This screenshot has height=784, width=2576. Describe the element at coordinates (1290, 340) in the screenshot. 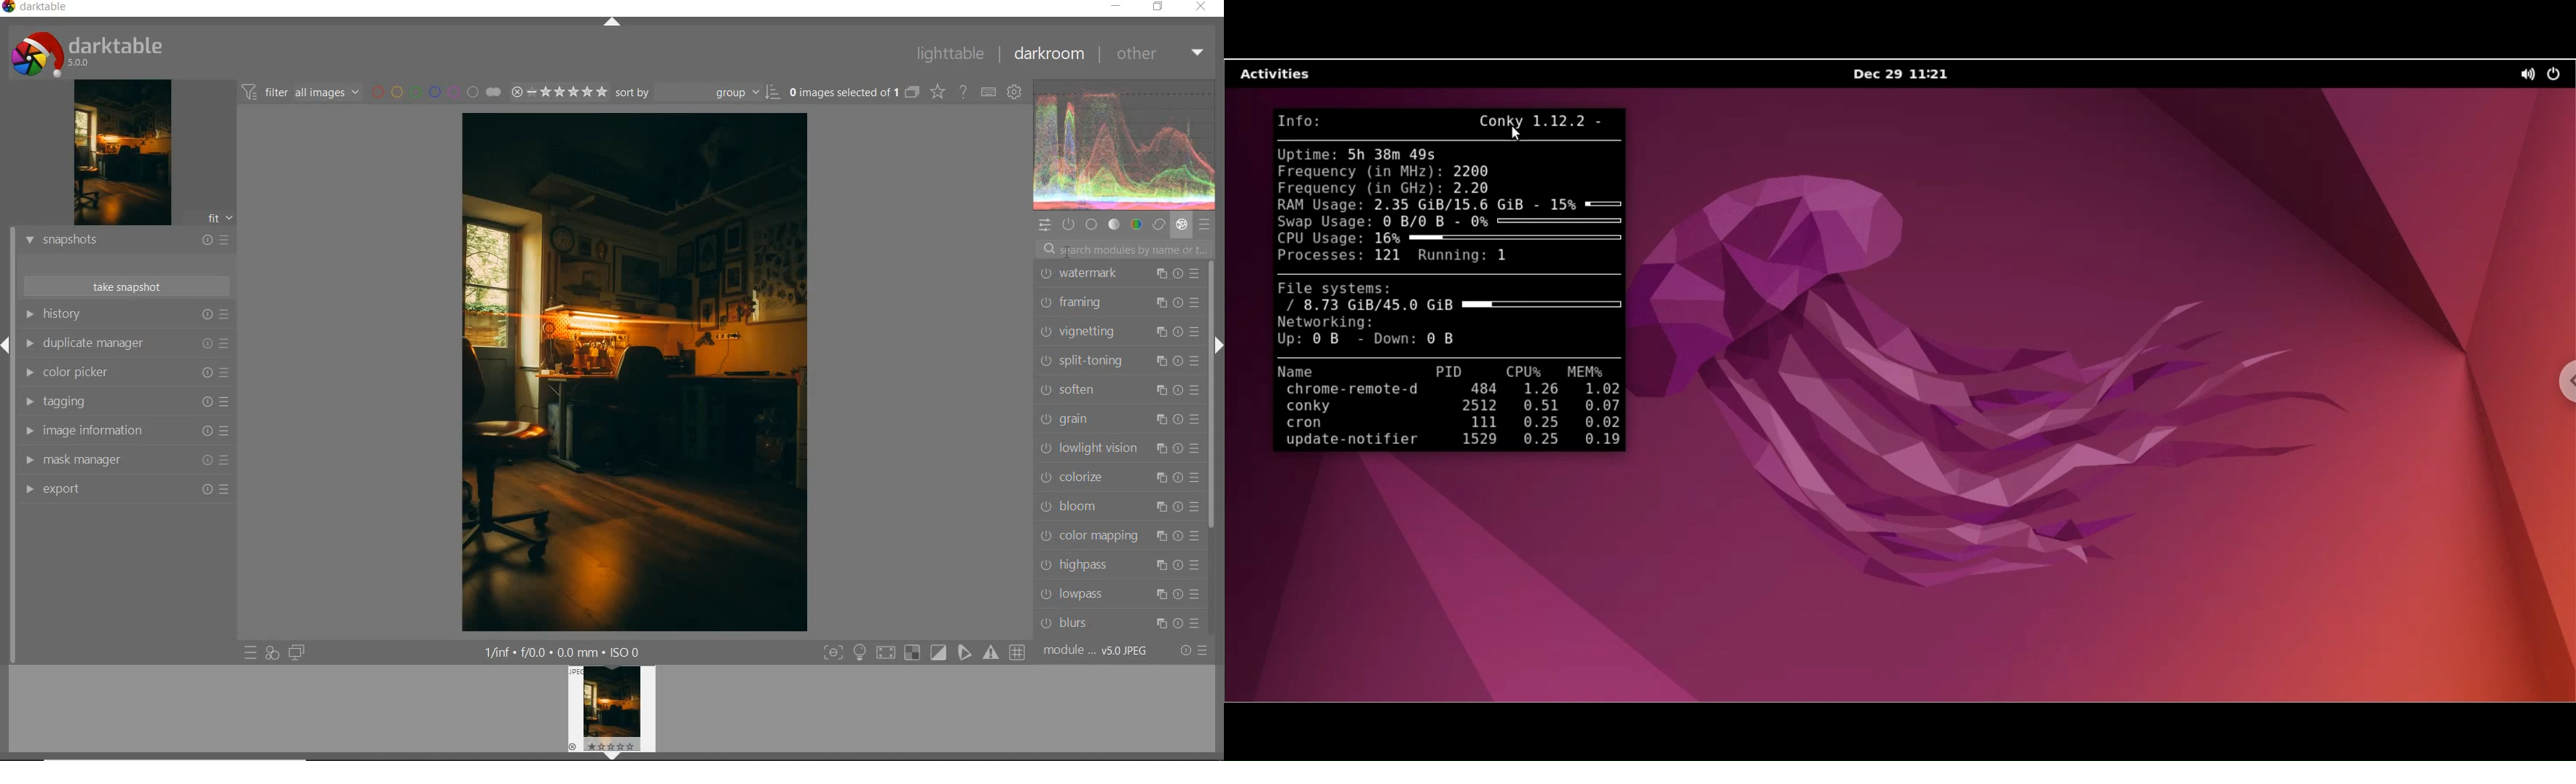

I see `up:` at that location.